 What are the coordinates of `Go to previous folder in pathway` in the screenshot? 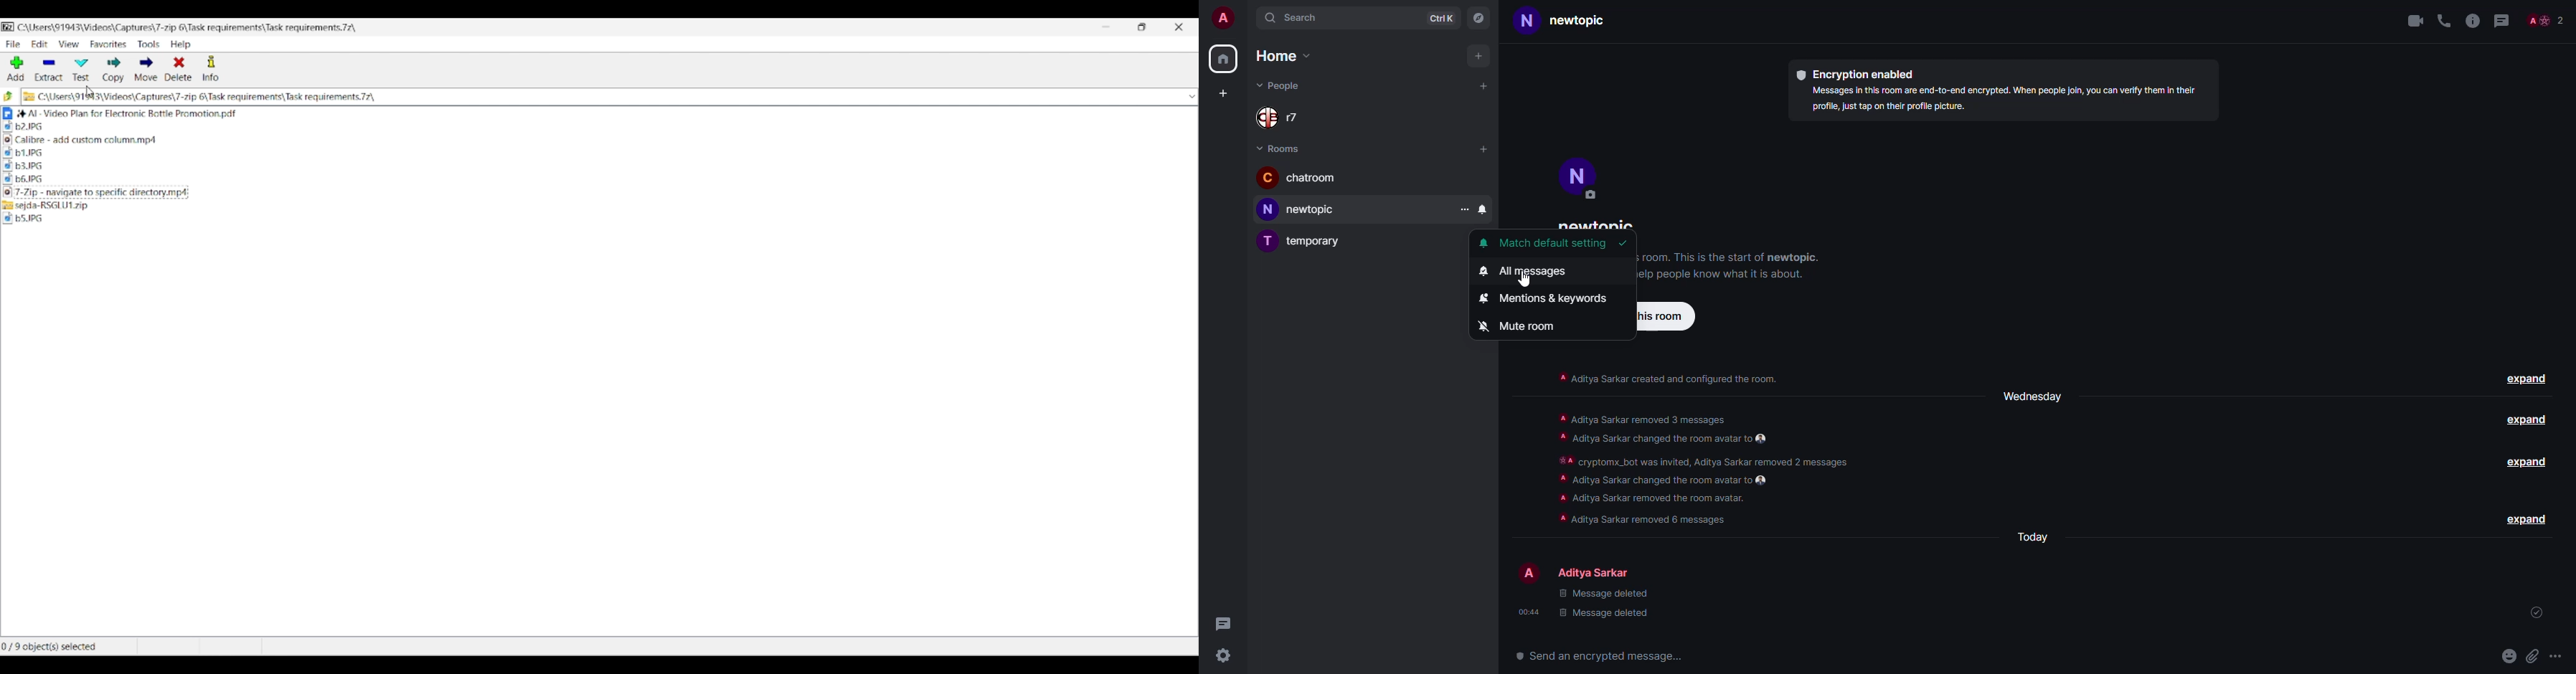 It's located at (9, 95).